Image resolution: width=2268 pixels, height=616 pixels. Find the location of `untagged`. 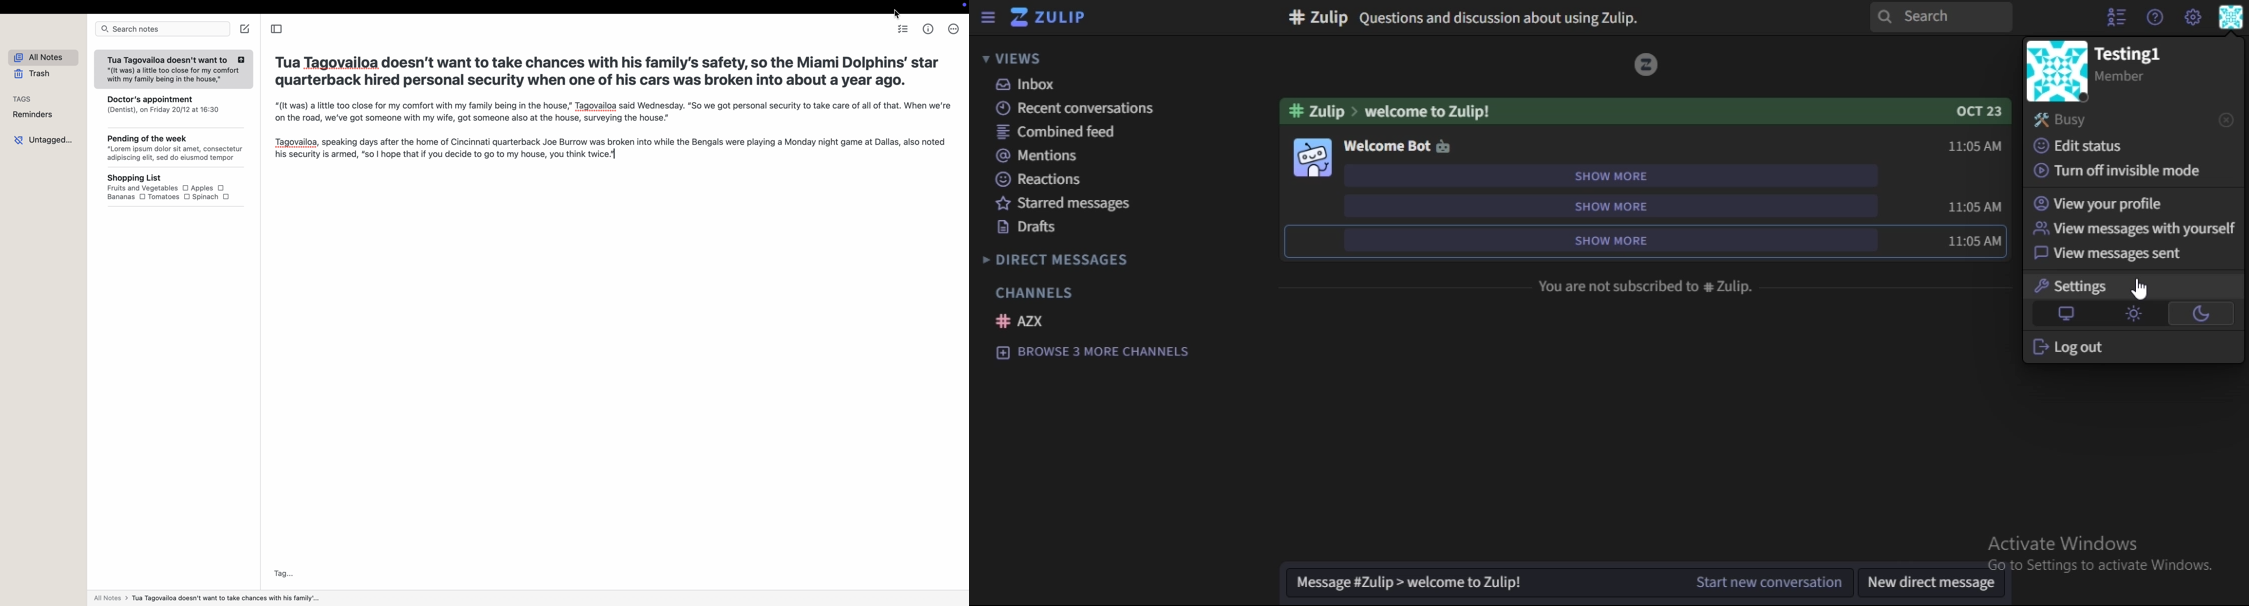

untagged is located at coordinates (45, 139).